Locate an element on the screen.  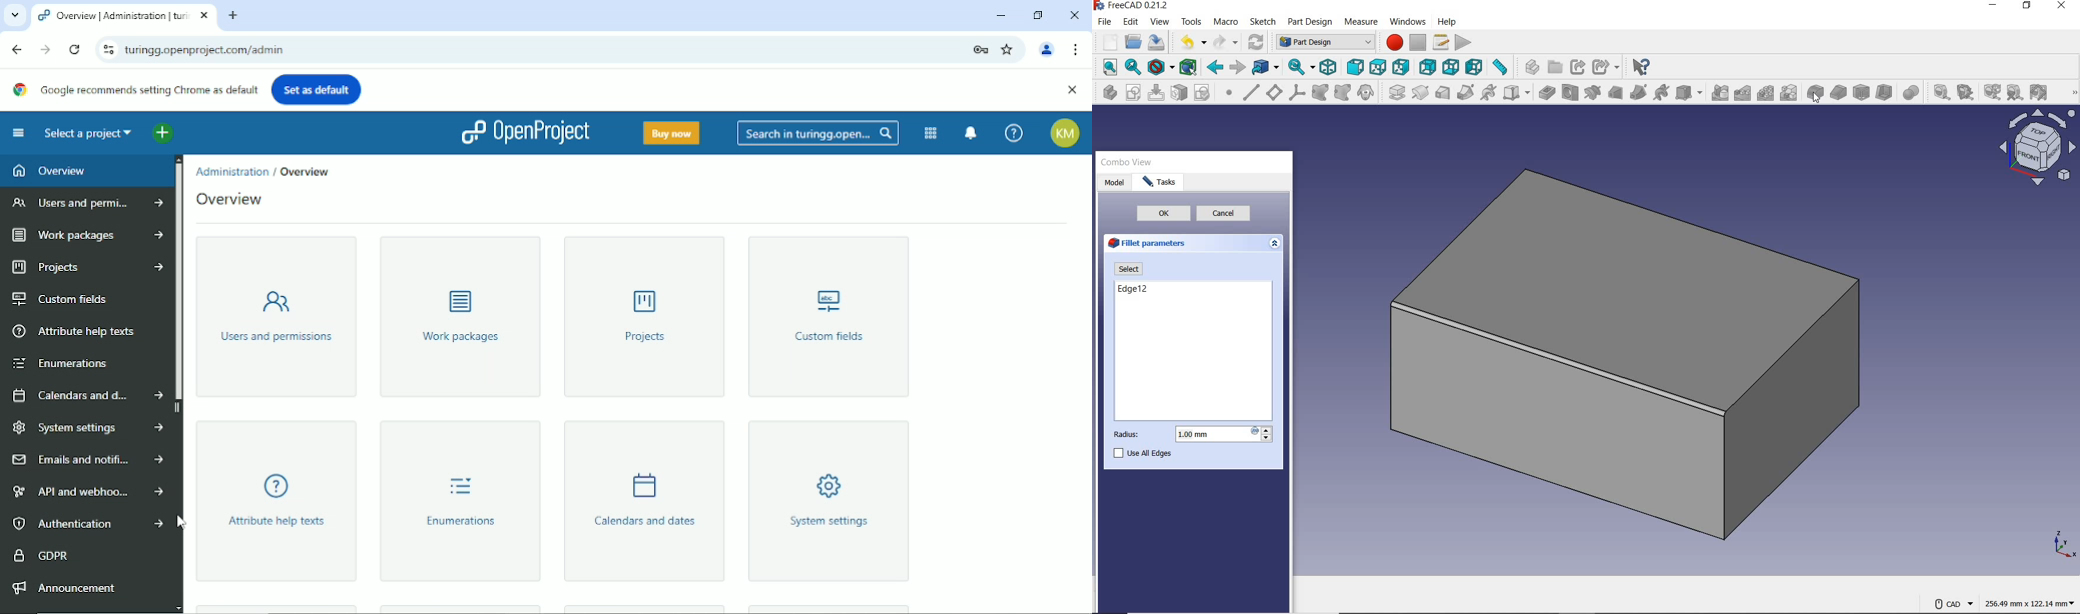
System settings is located at coordinates (827, 502).